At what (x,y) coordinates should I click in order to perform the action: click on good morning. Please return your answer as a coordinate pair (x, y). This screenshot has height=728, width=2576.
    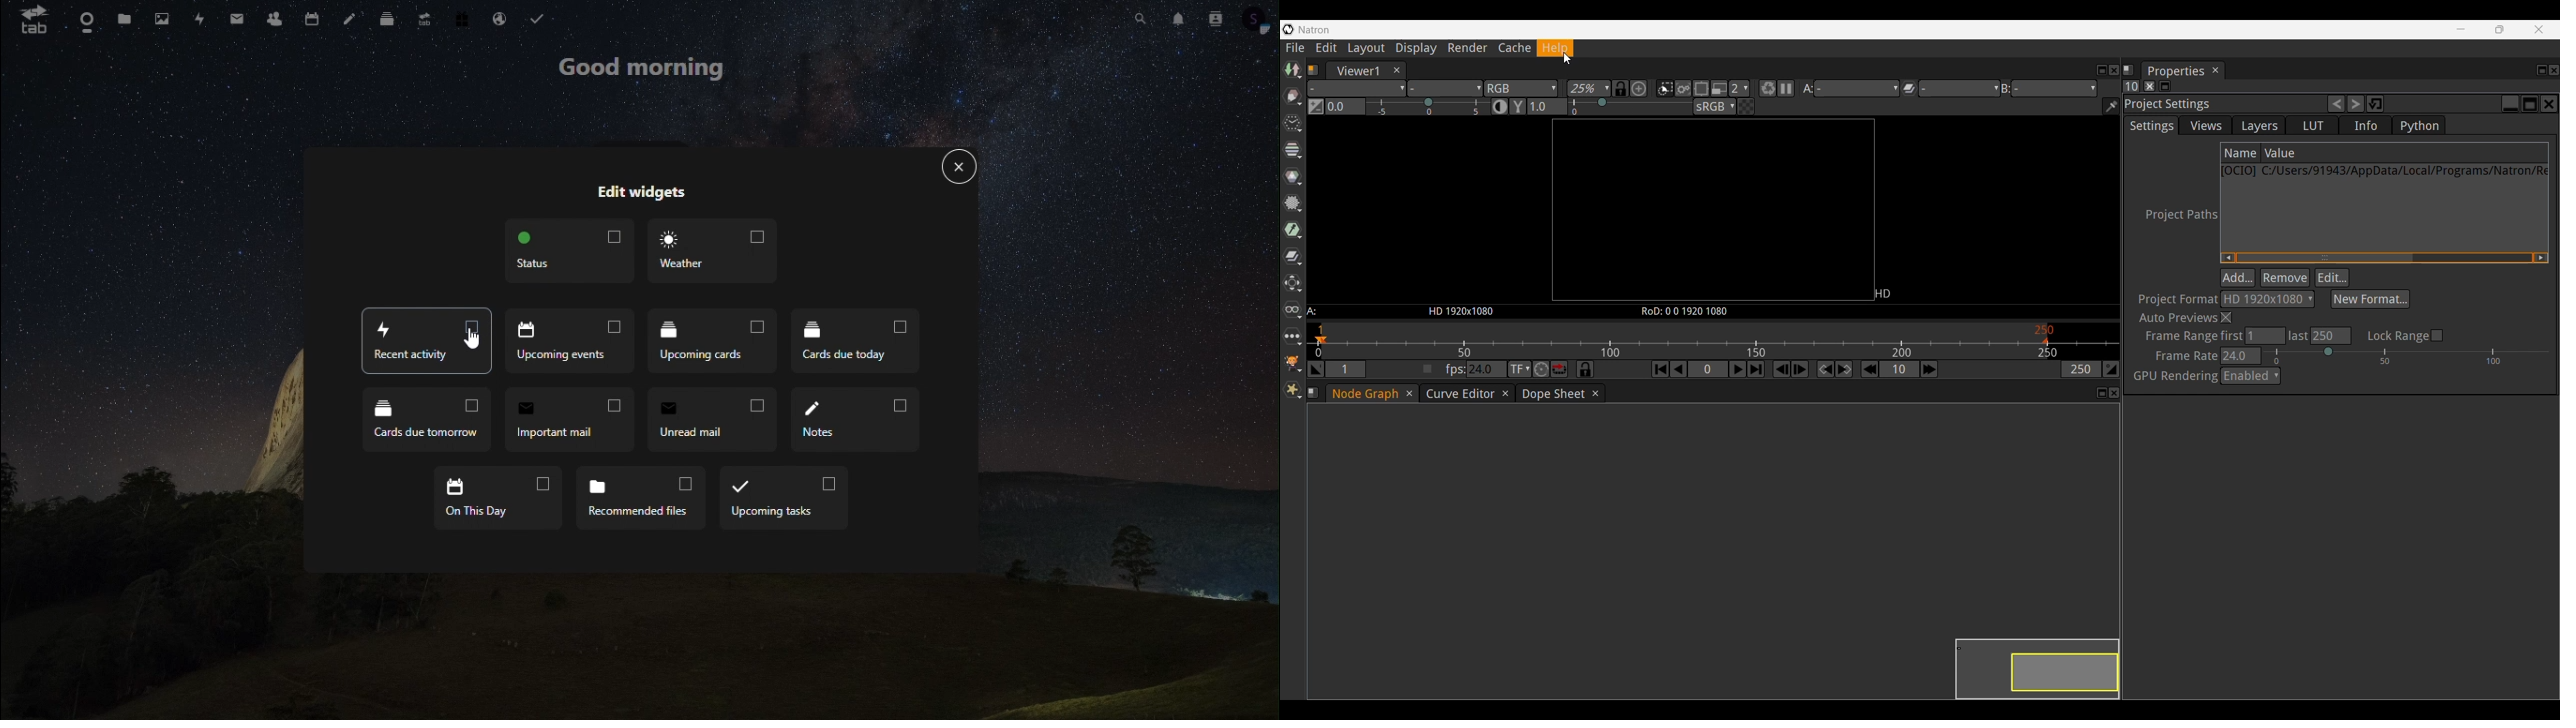
    Looking at the image, I should click on (644, 72).